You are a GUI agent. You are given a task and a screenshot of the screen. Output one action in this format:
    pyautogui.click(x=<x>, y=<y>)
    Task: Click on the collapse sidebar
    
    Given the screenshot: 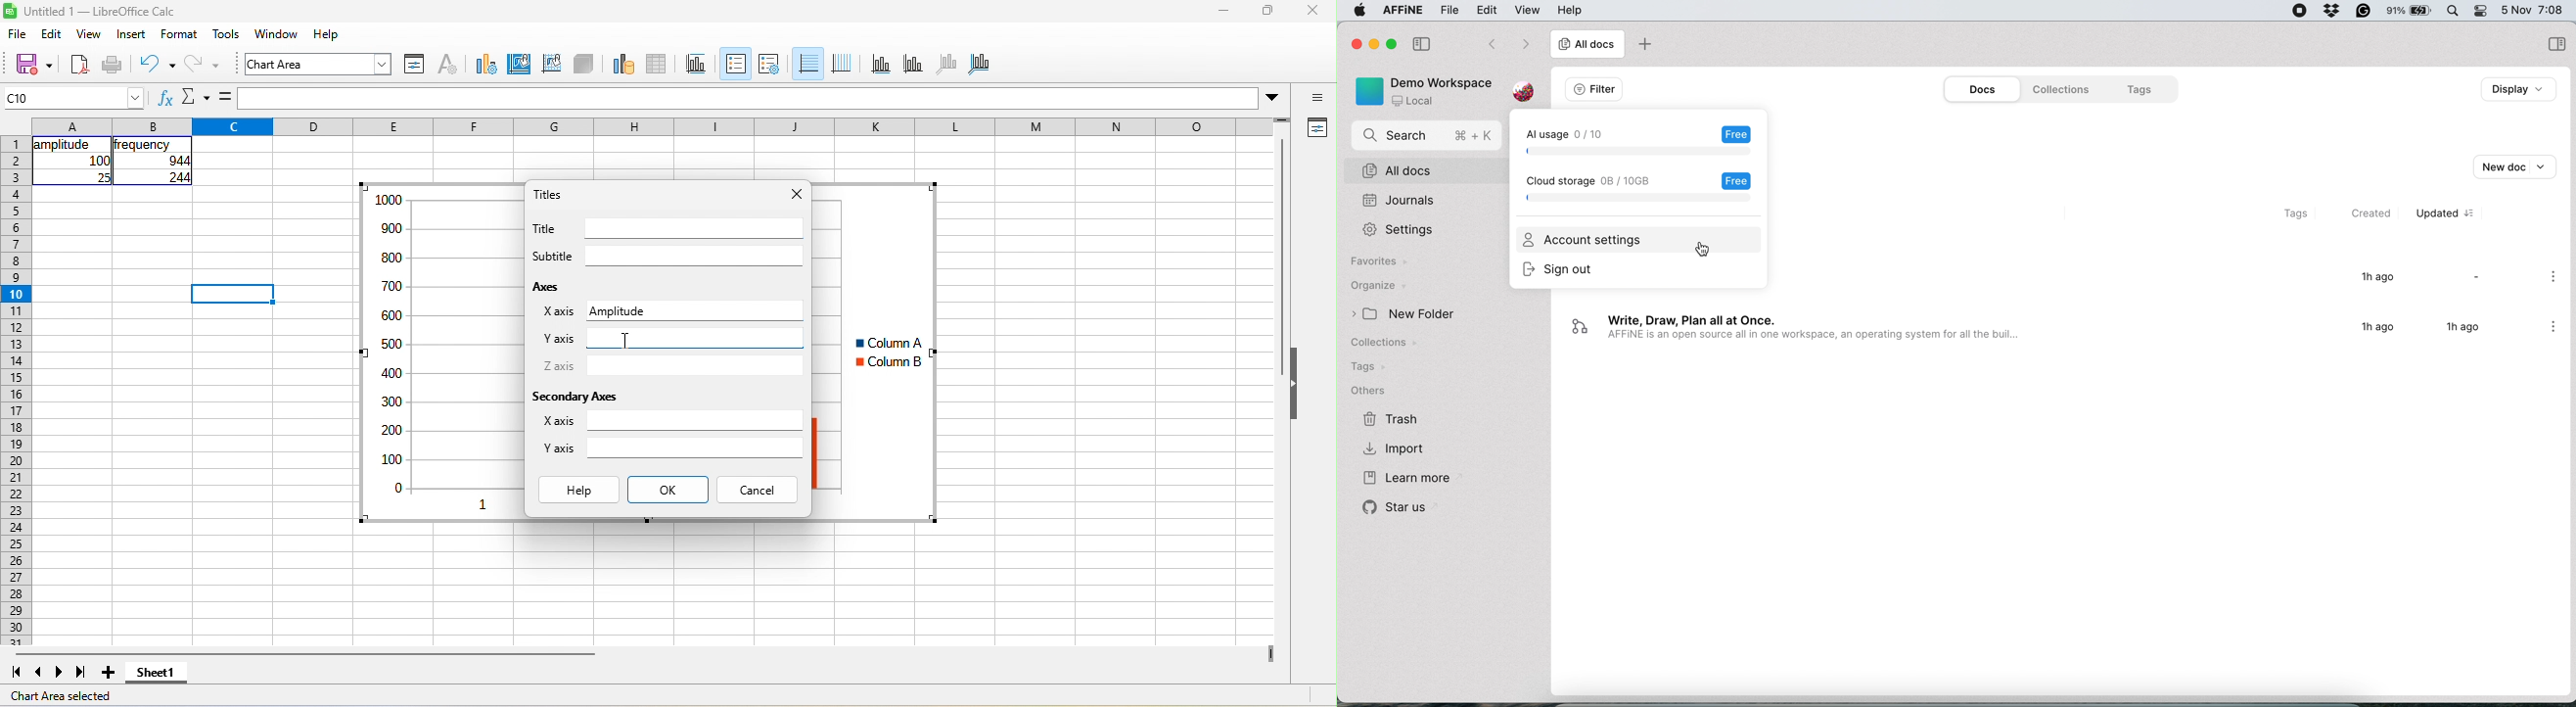 What is the action you would take?
    pyautogui.click(x=1421, y=43)
    